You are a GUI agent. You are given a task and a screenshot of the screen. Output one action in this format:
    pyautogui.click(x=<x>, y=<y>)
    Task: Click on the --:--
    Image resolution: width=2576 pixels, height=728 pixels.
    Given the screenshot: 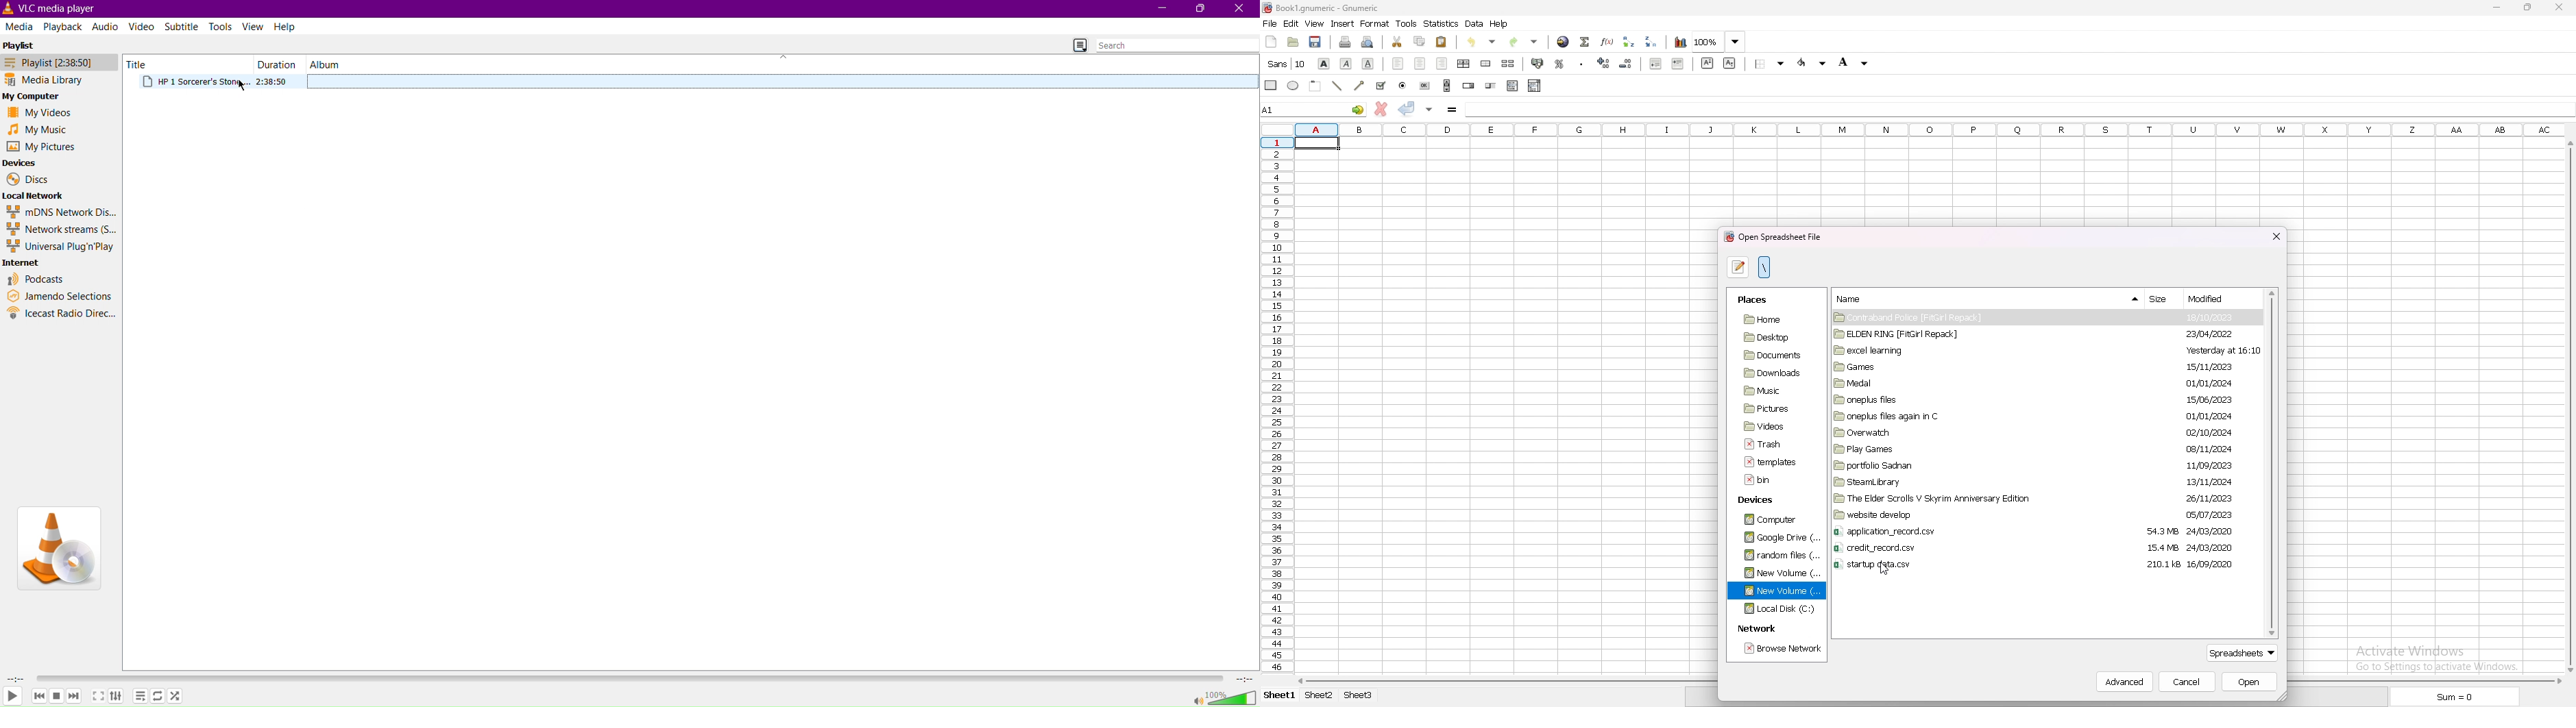 What is the action you would take?
    pyautogui.click(x=1243, y=677)
    